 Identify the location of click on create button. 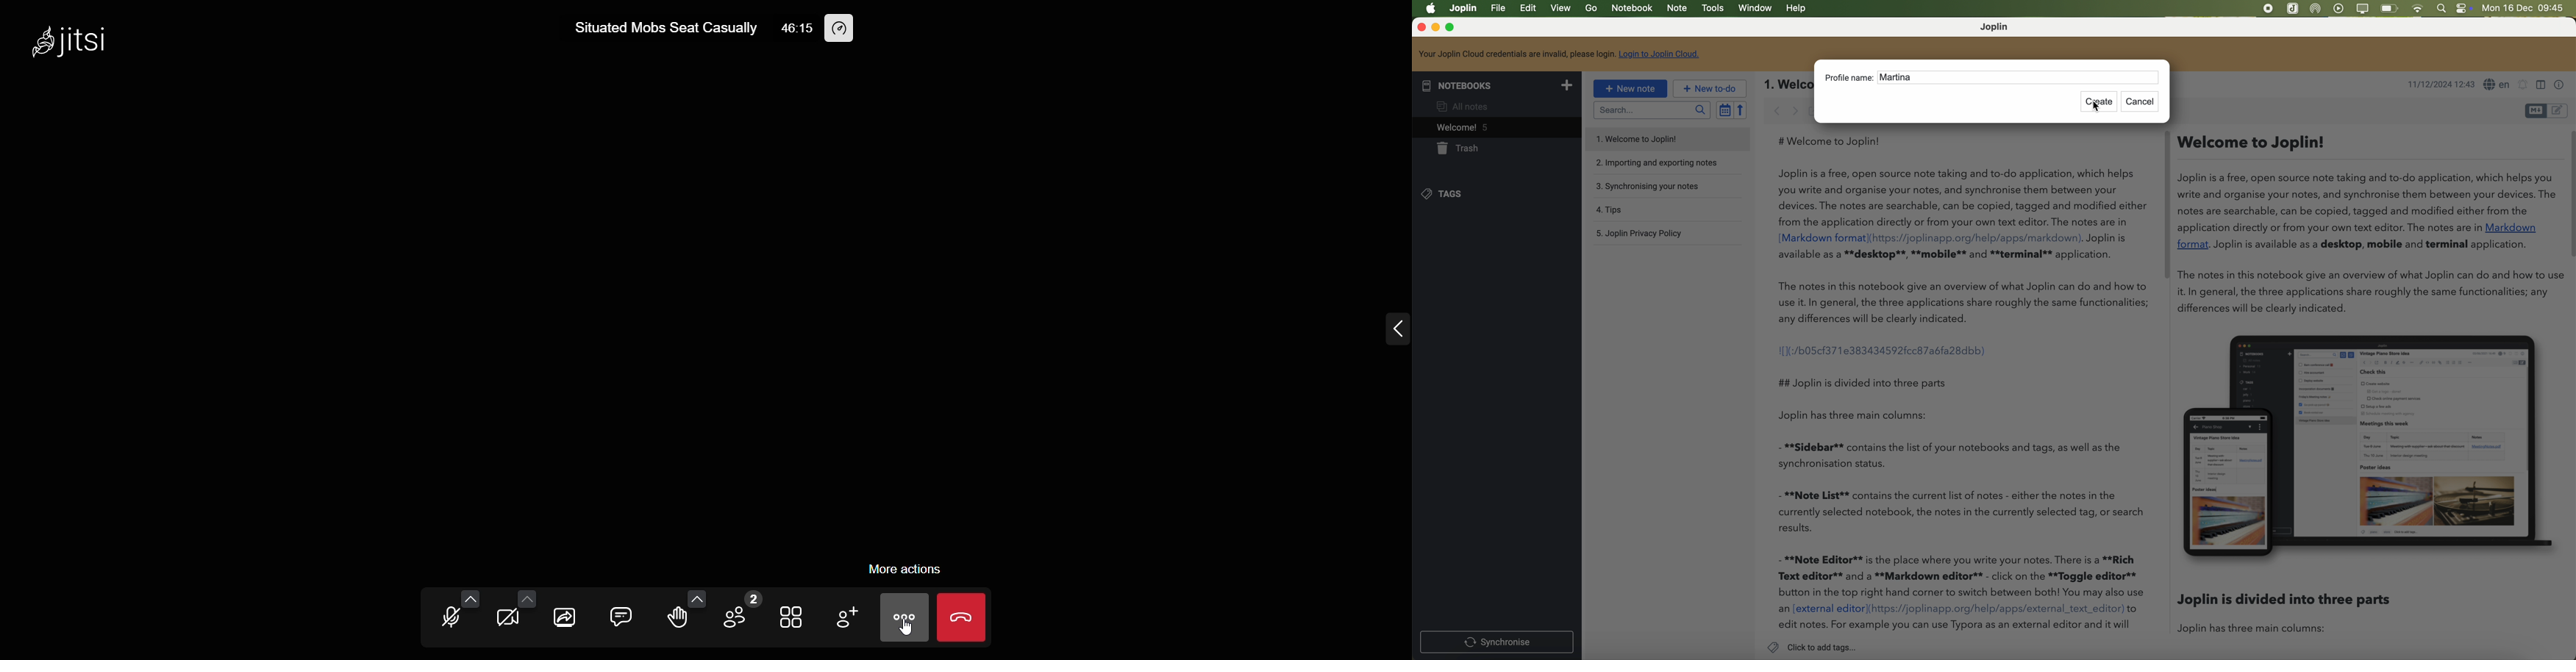
(2100, 102).